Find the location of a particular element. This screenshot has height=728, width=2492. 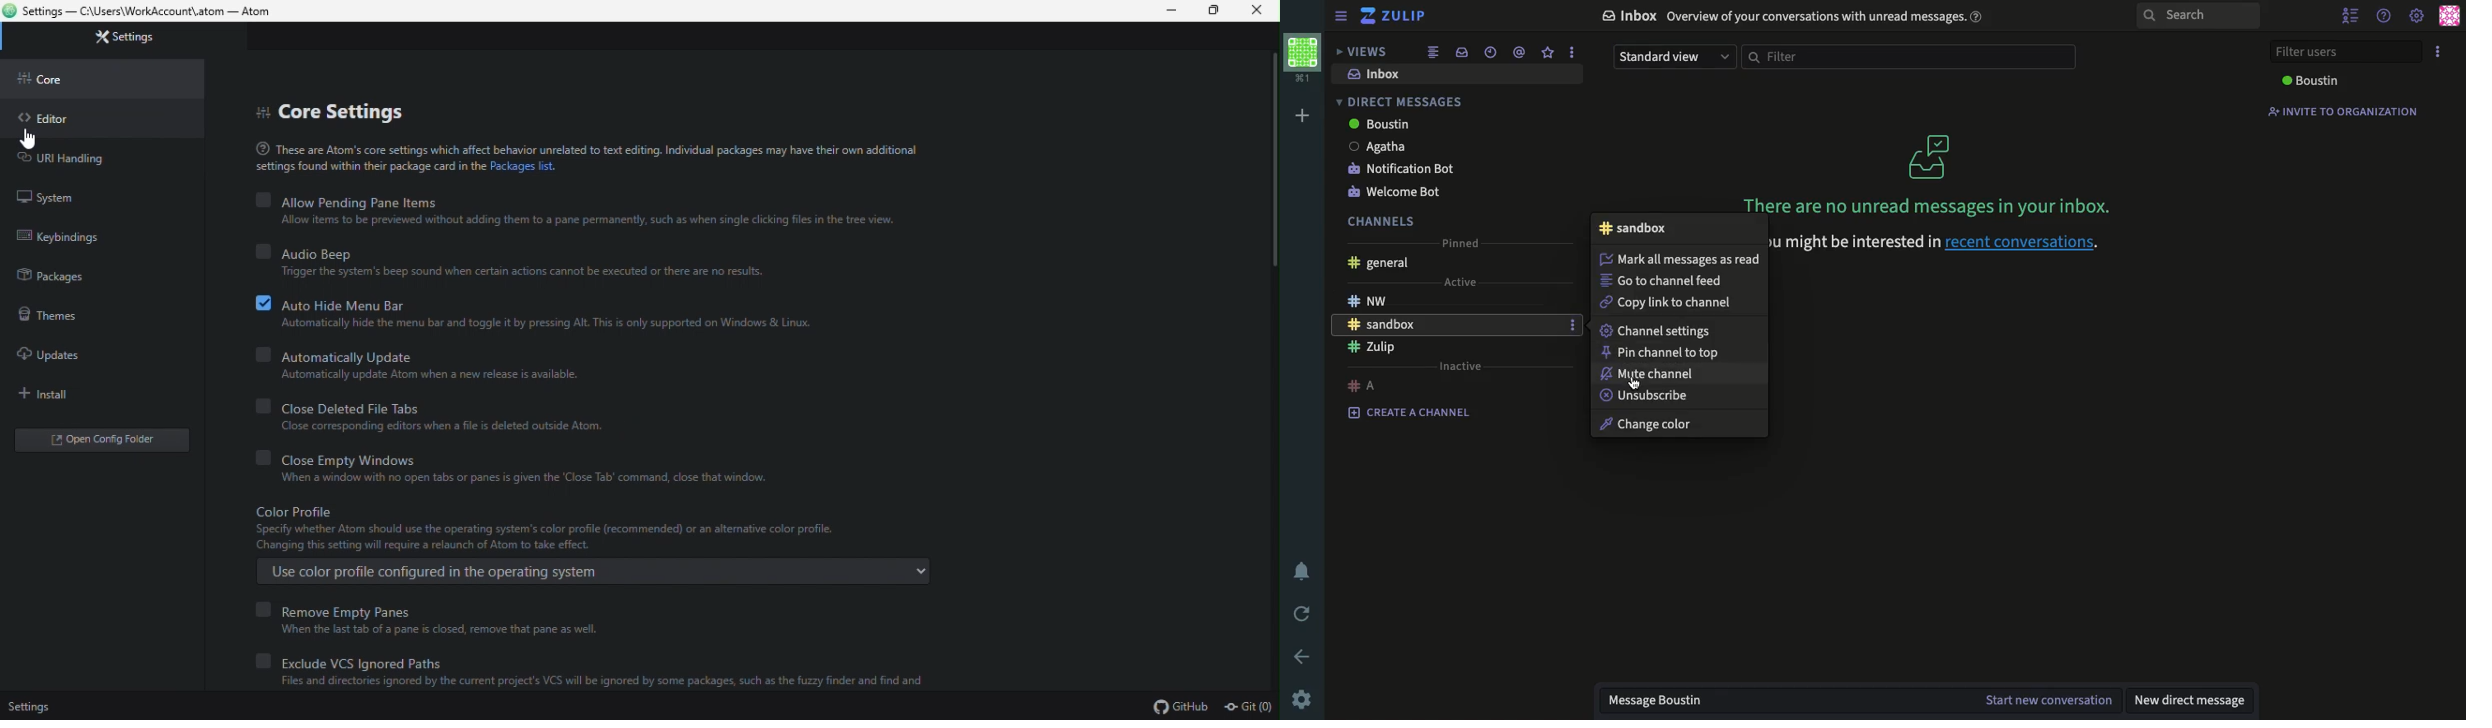

Use color profile configured in the operating system is located at coordinates (590, 572).